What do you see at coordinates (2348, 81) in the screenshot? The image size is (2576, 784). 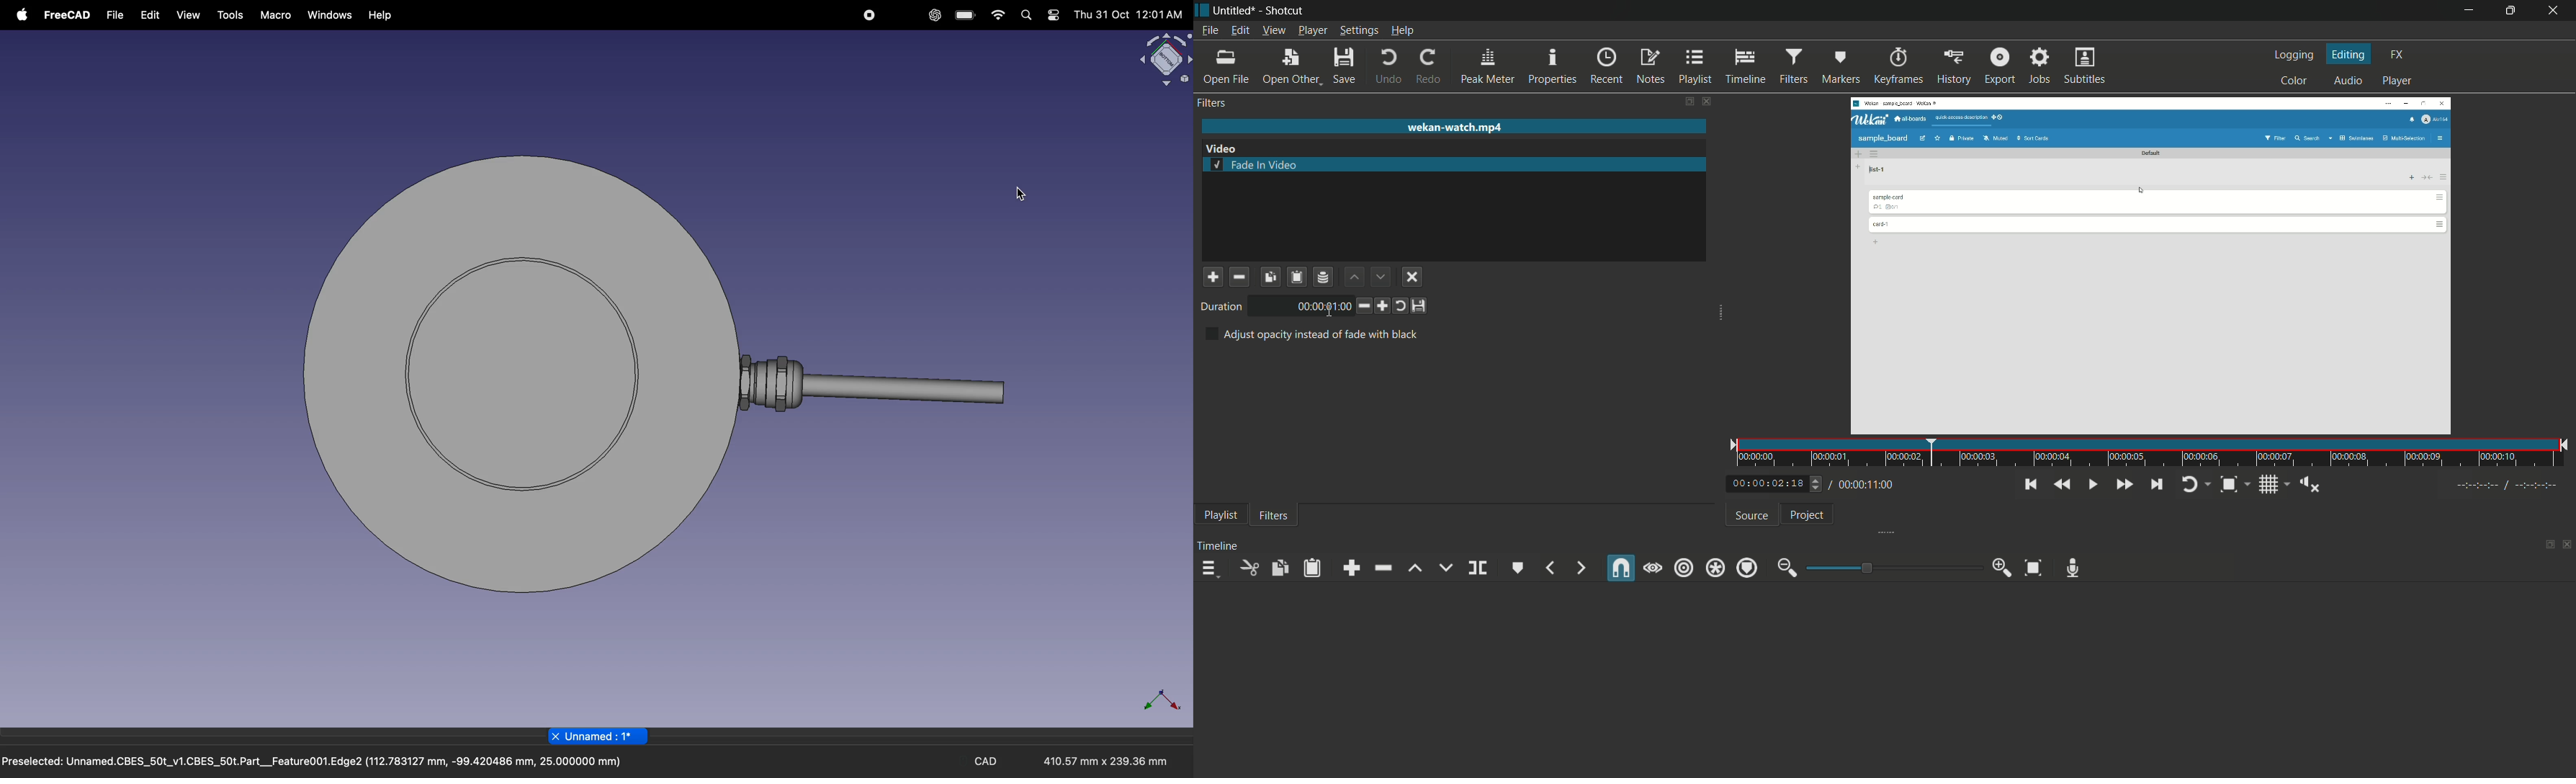 I see `audio` at bounding box center [2348, 81].